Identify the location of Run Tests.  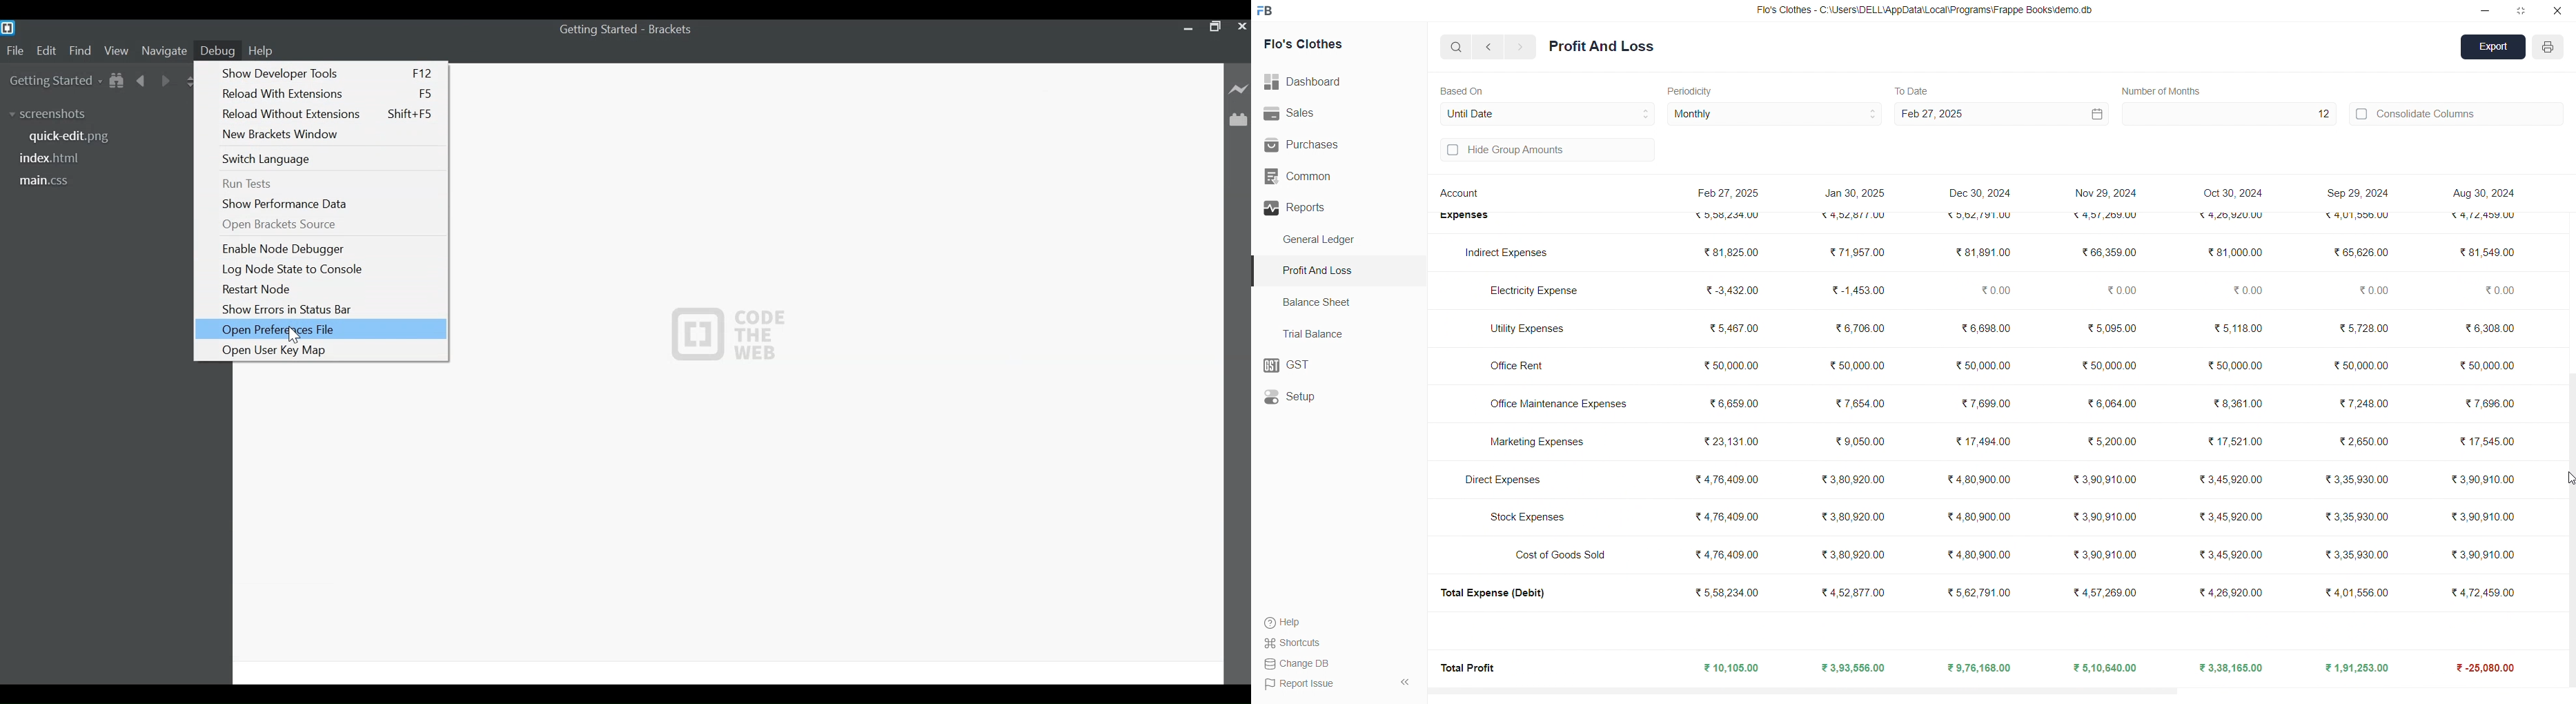
(327, 185).